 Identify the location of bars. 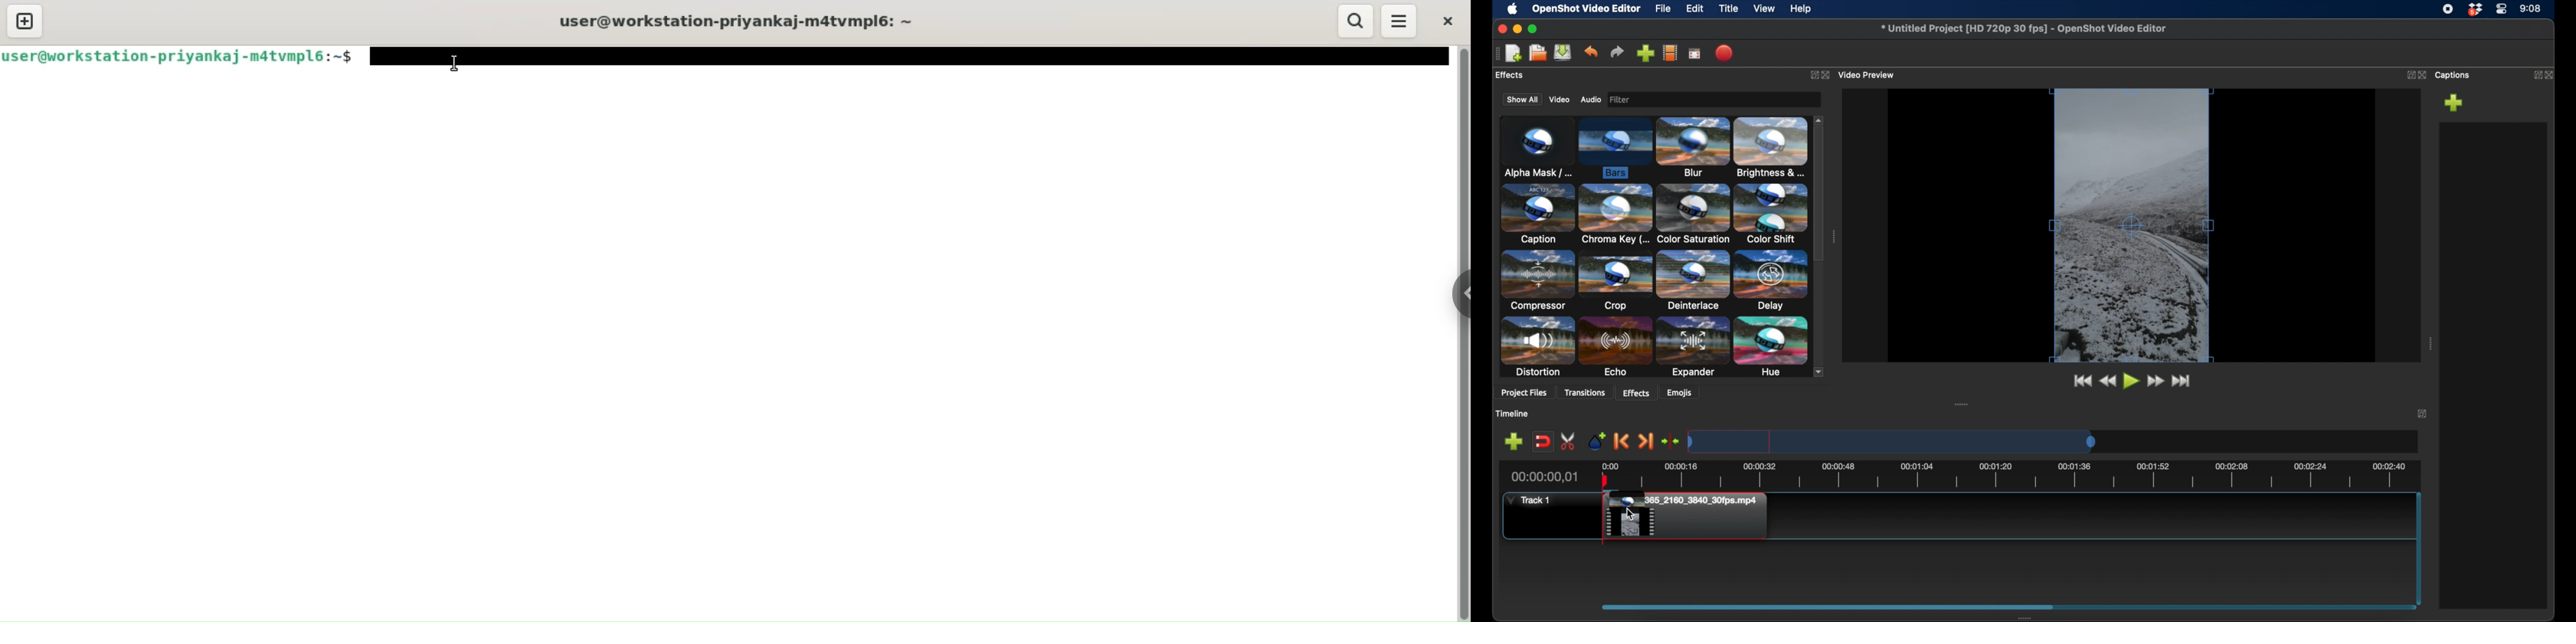
(1615, 149).